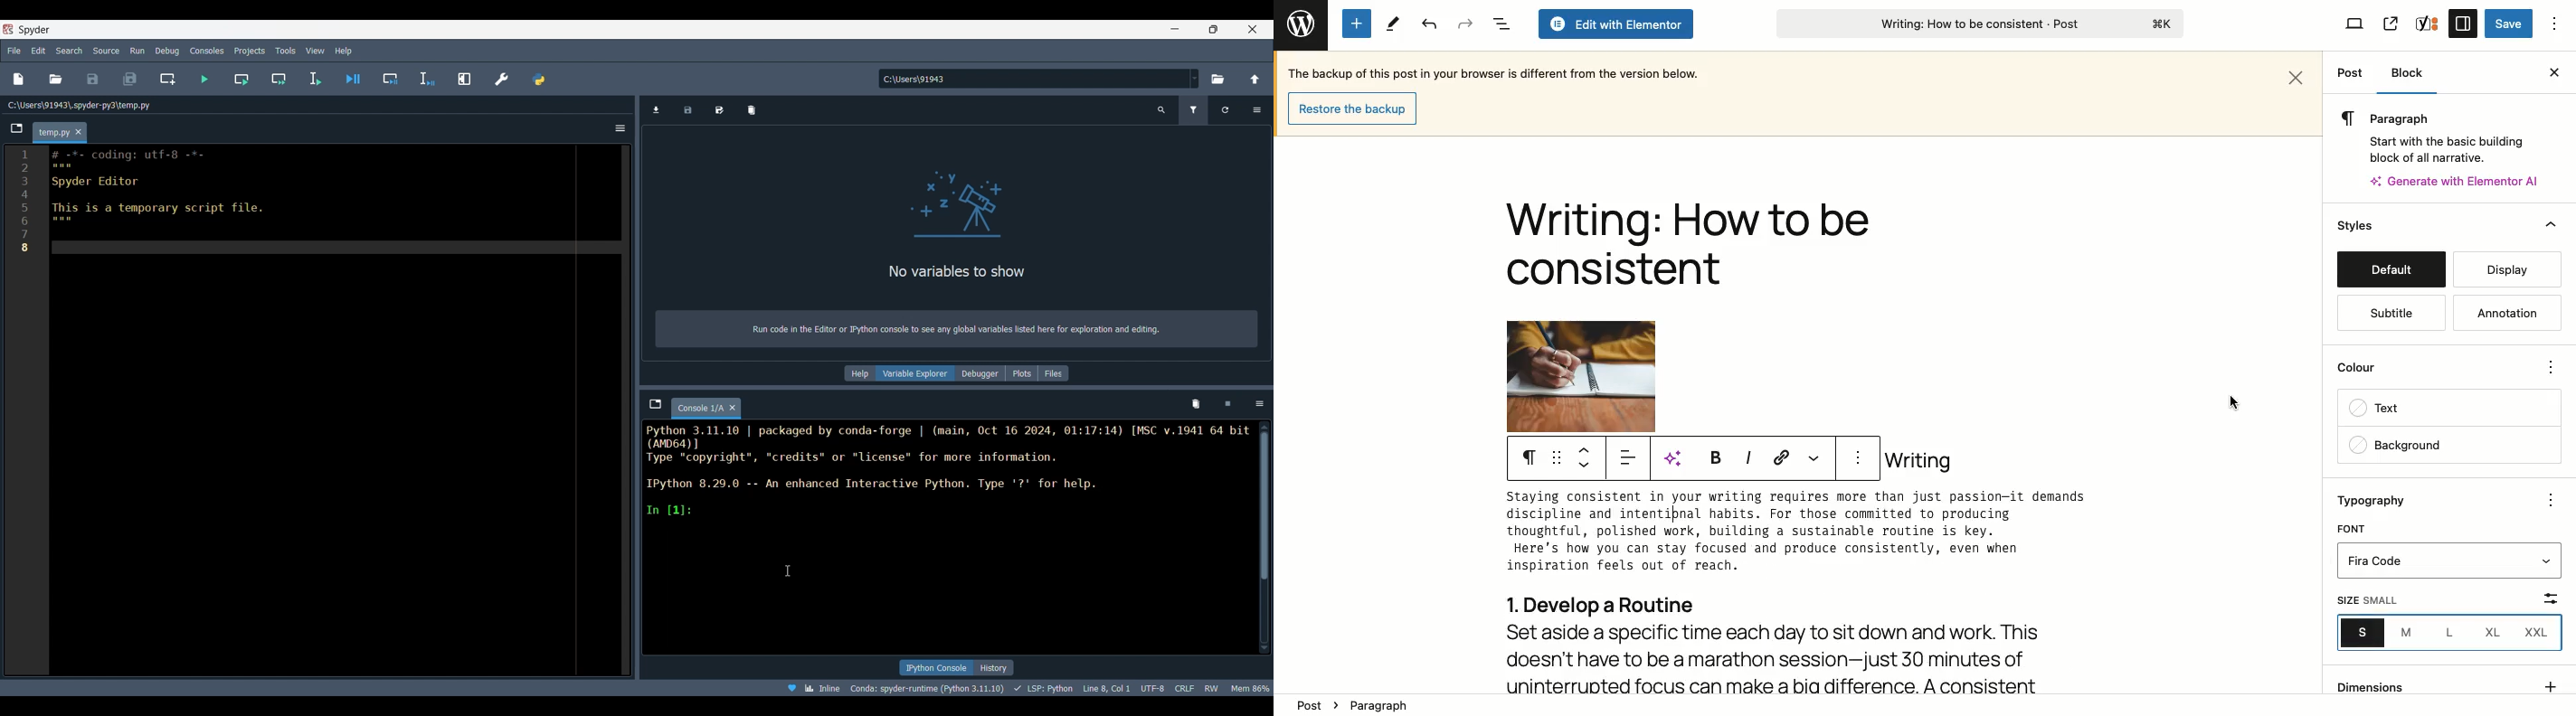  I want to click on Run selection or current line, so click(314, 79).